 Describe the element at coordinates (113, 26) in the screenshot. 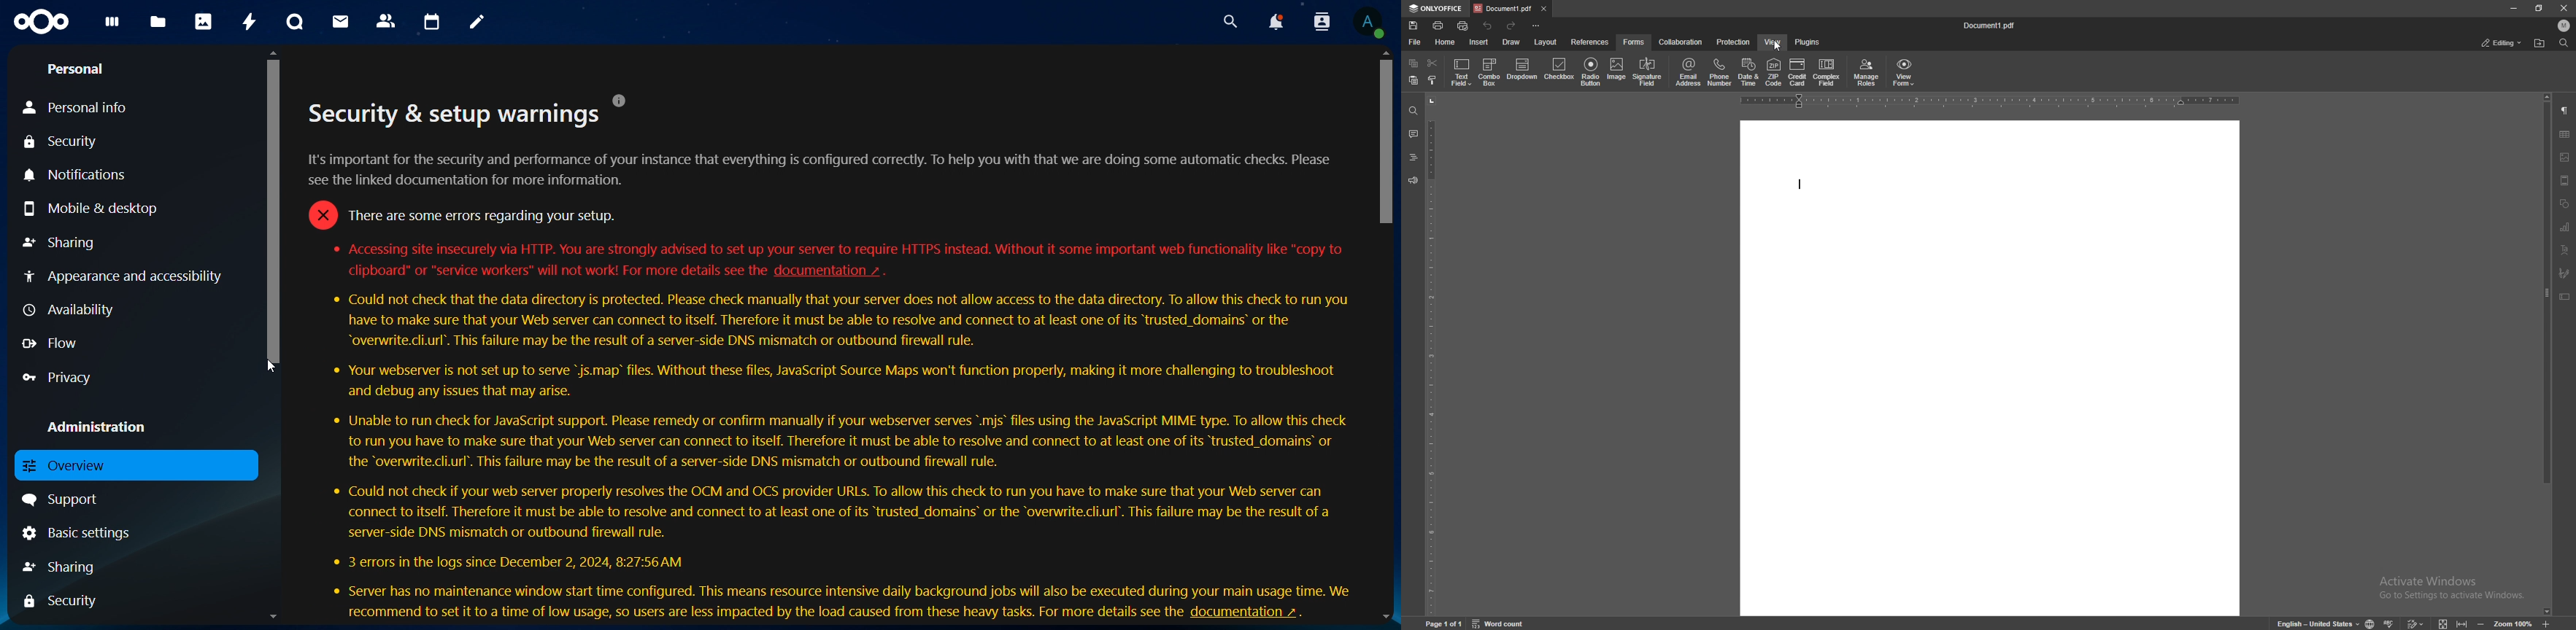

I see `dashboard` at that location.